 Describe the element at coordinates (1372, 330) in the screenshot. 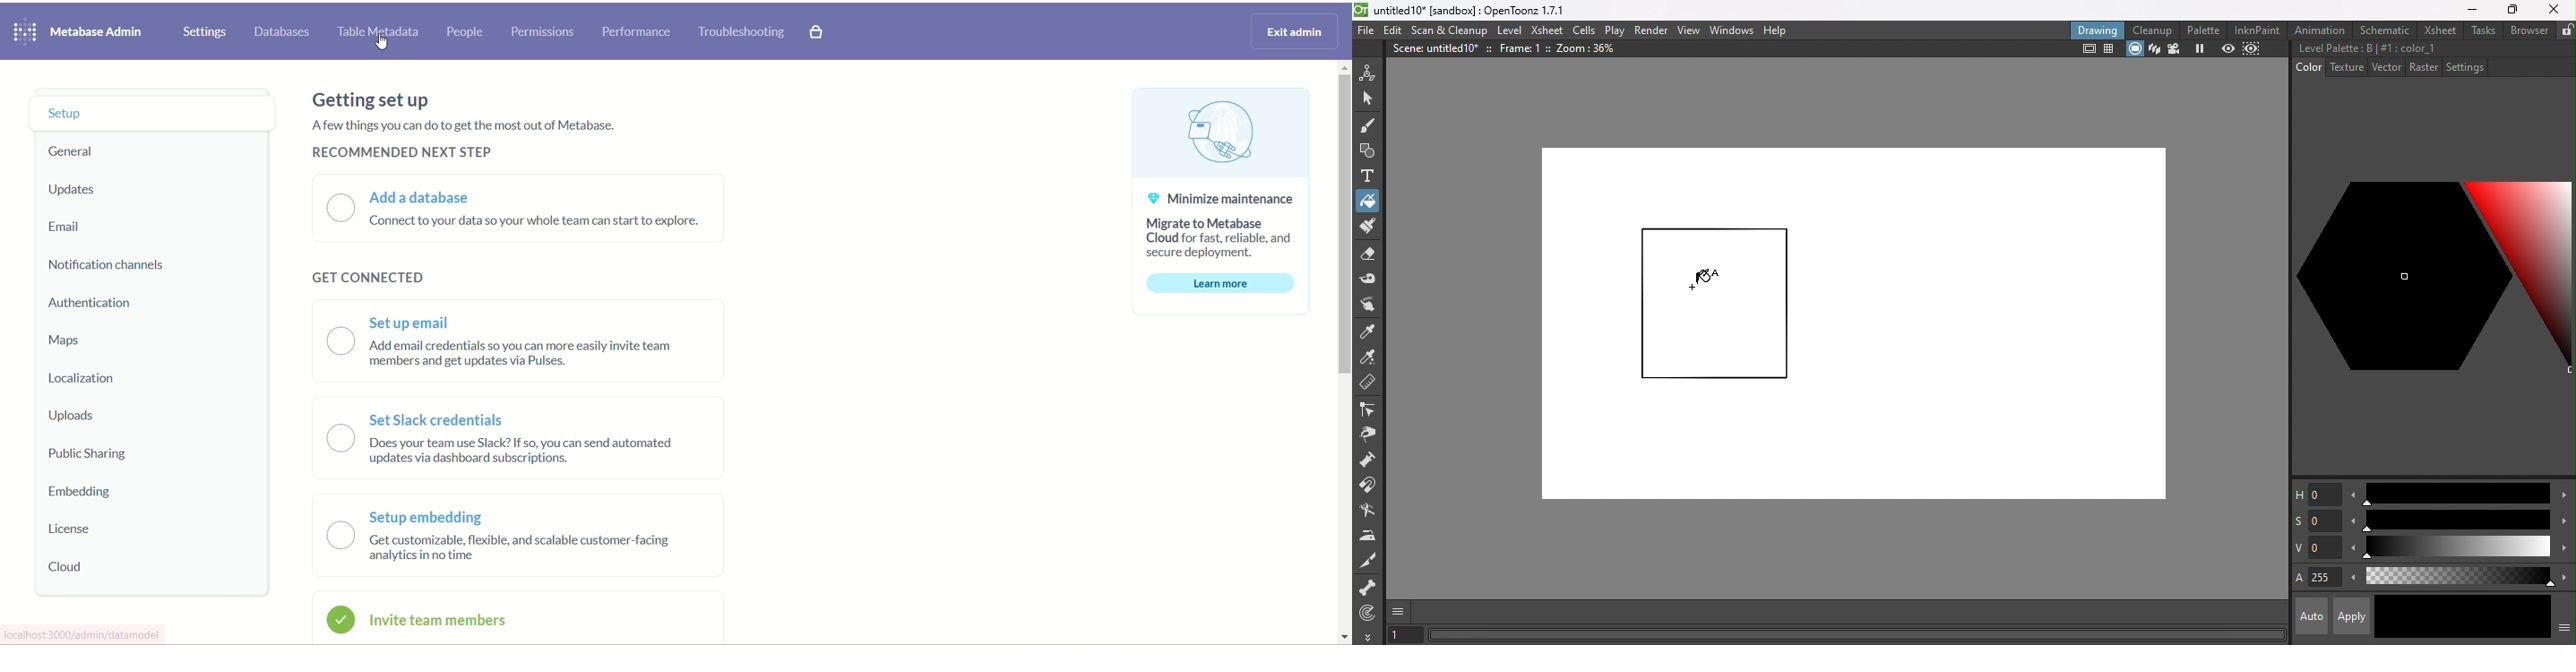

I see `Style picker tool` at that location.